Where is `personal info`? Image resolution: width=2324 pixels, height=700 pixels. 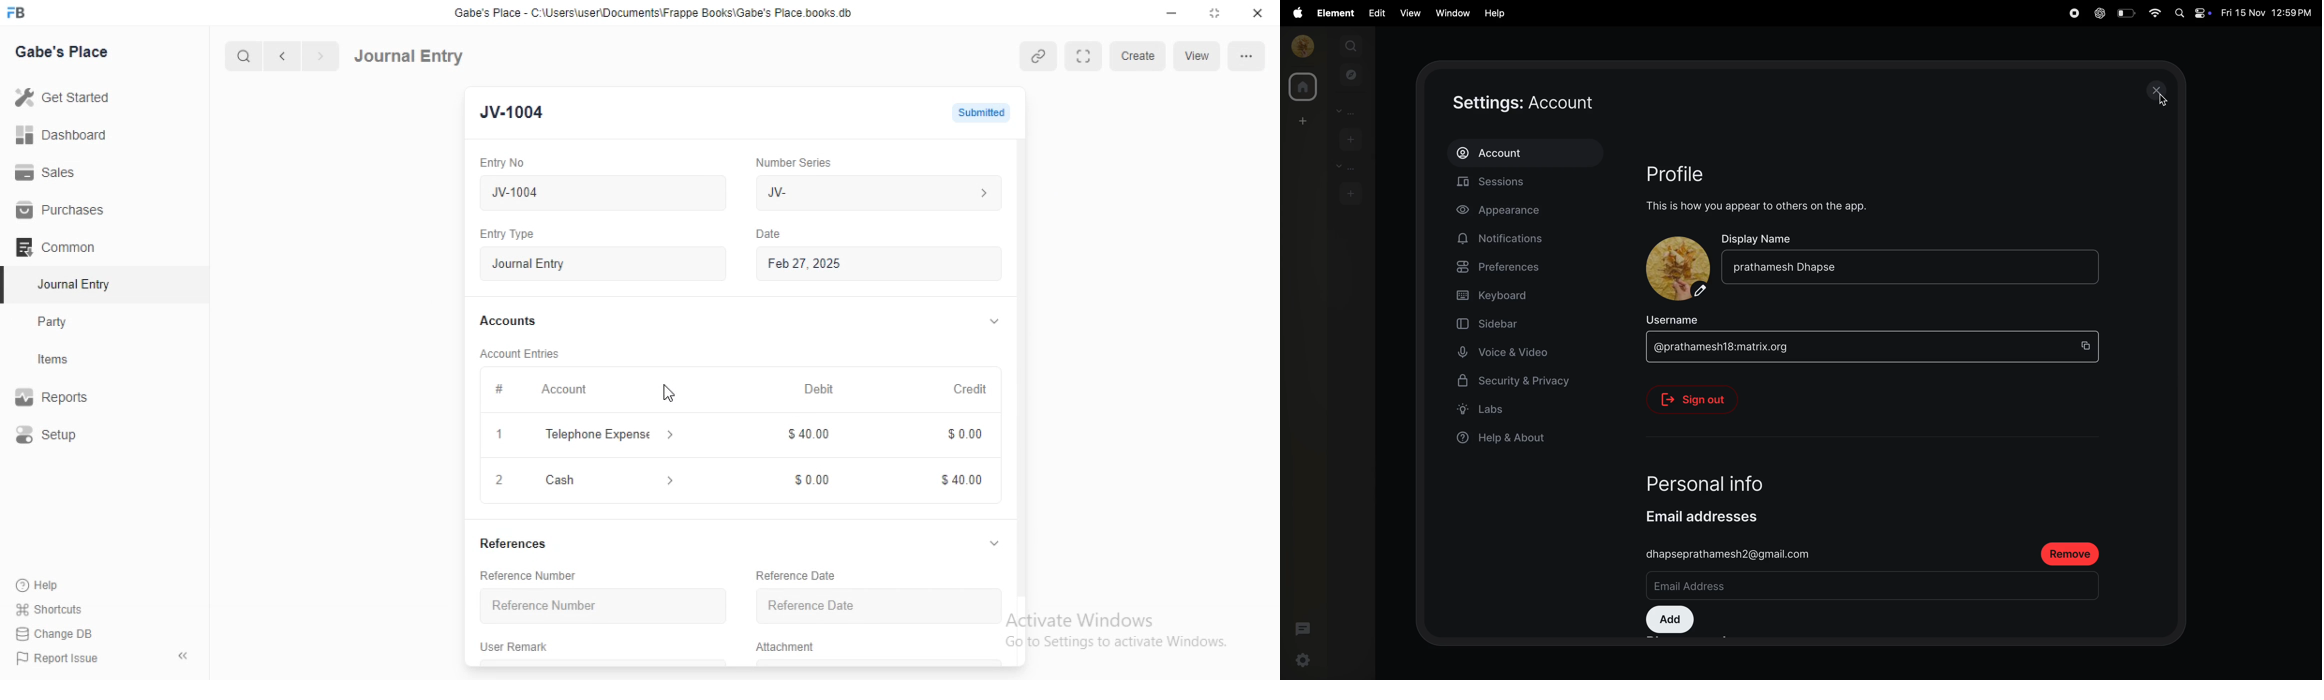
personal info is located at coordinates (1726, 480).